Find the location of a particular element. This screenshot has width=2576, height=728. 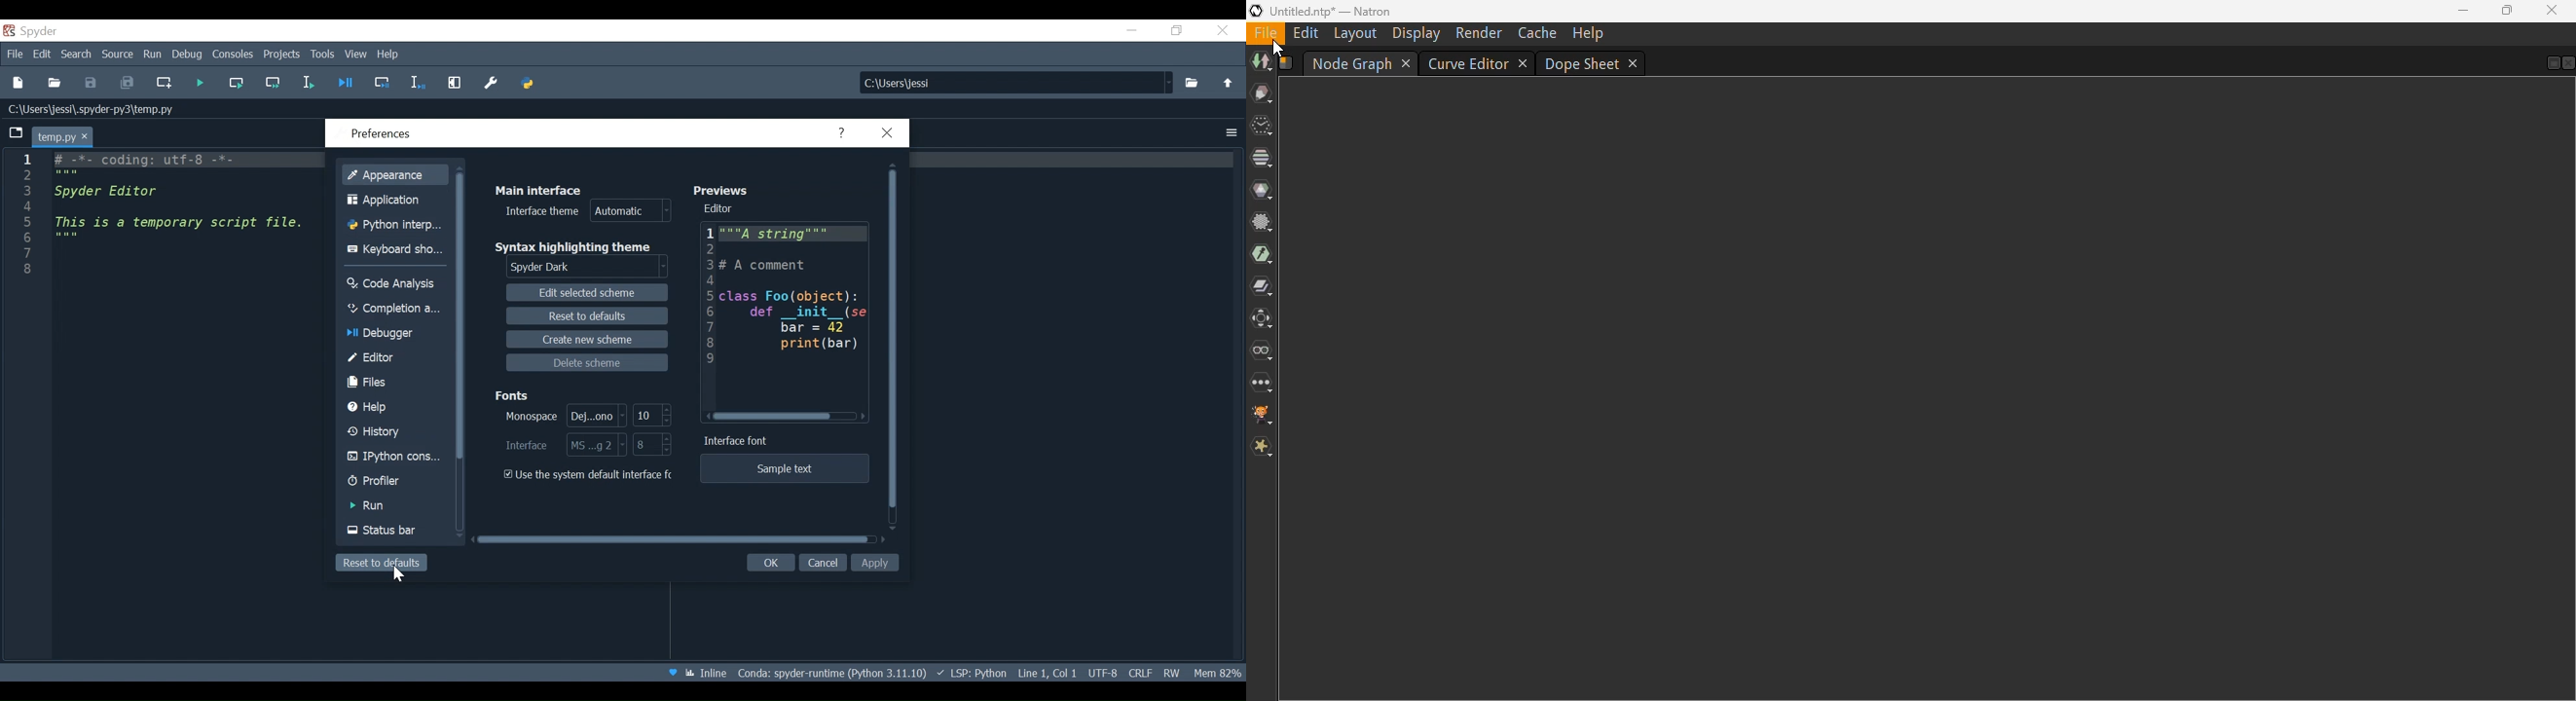

Horizontal Scroll bar is located at coordinates (774, 417).